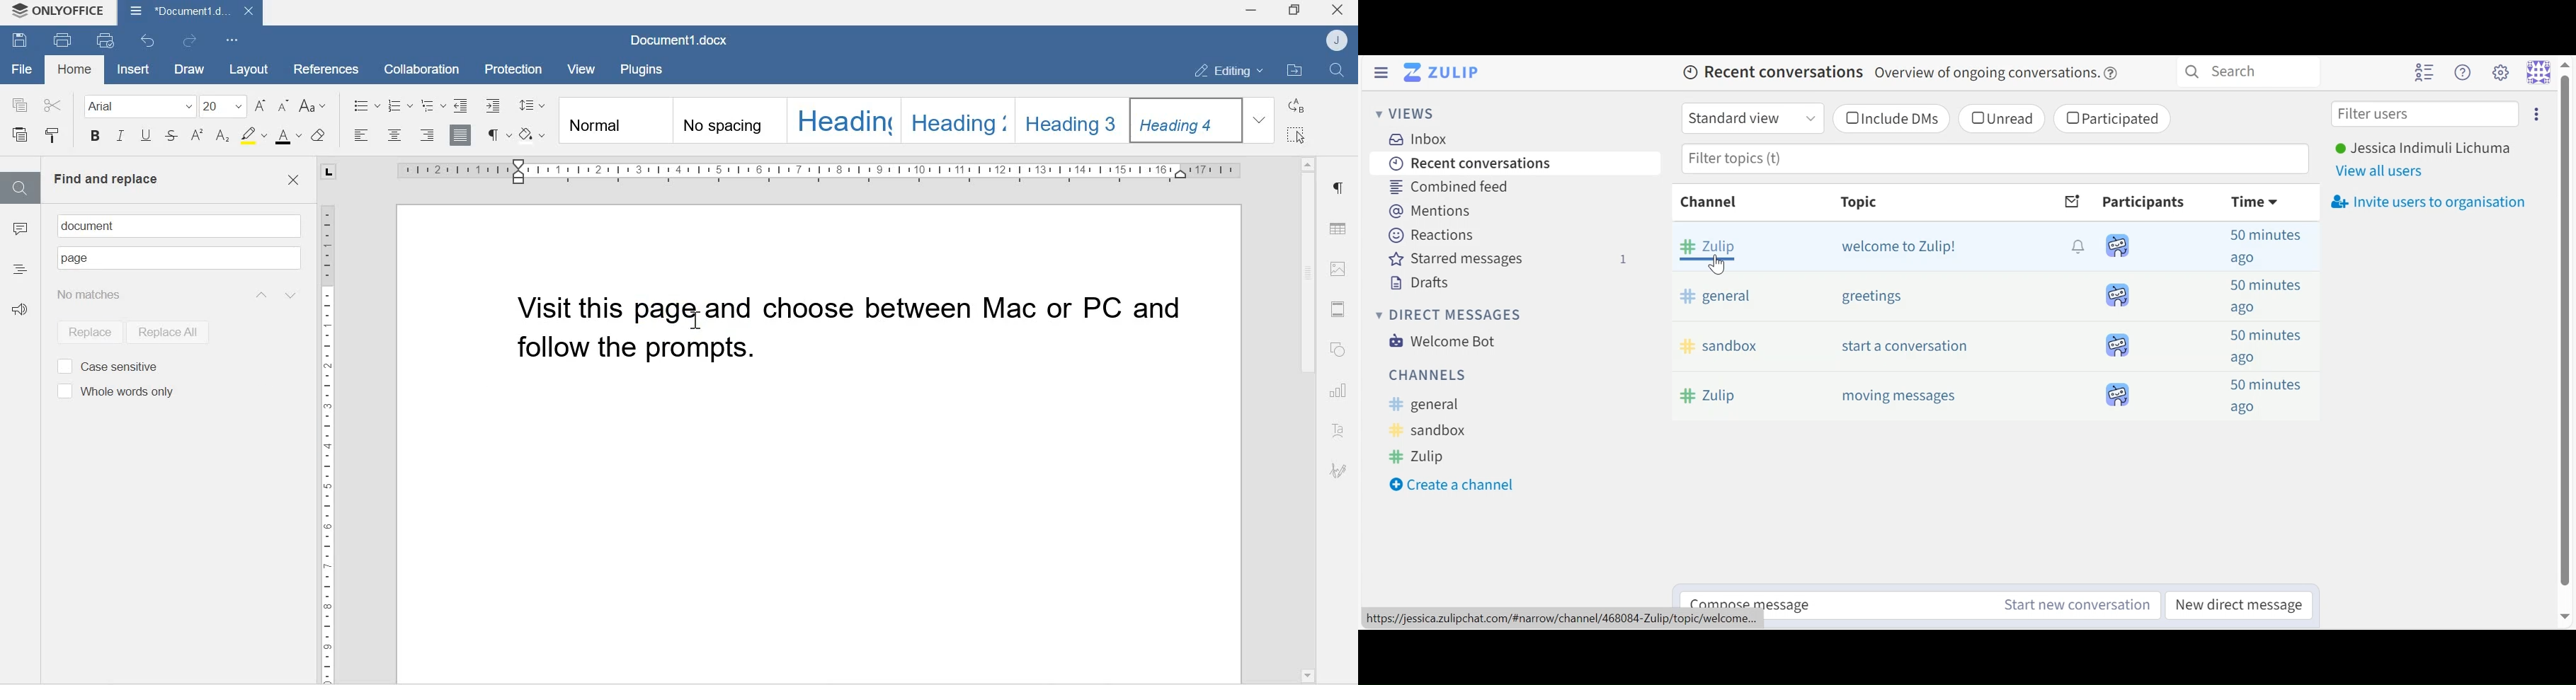 This screenshot has width=2576, height=700. I want to click on Heading 3, so click(1074, 118).